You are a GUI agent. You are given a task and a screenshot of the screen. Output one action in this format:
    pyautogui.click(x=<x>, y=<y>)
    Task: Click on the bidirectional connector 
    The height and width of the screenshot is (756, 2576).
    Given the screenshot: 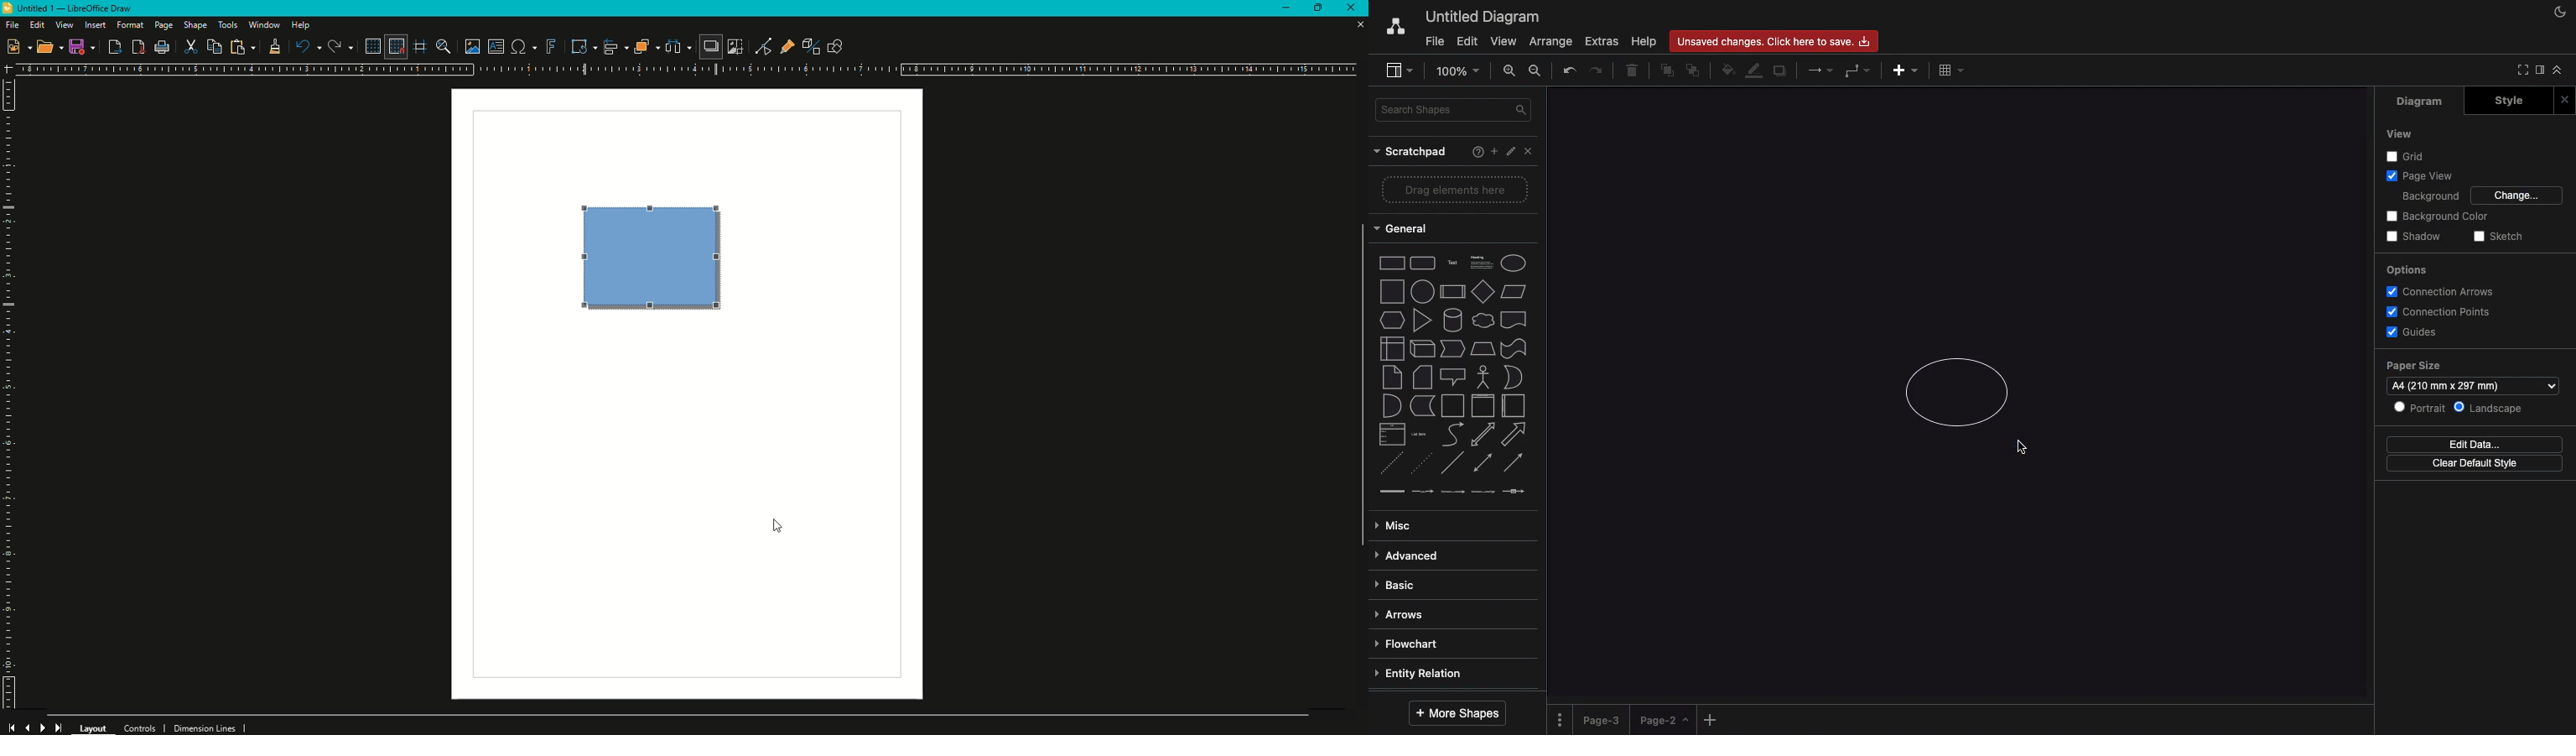 What is the action you would take?
    pyautogui.click(x=1482, y=462)
    